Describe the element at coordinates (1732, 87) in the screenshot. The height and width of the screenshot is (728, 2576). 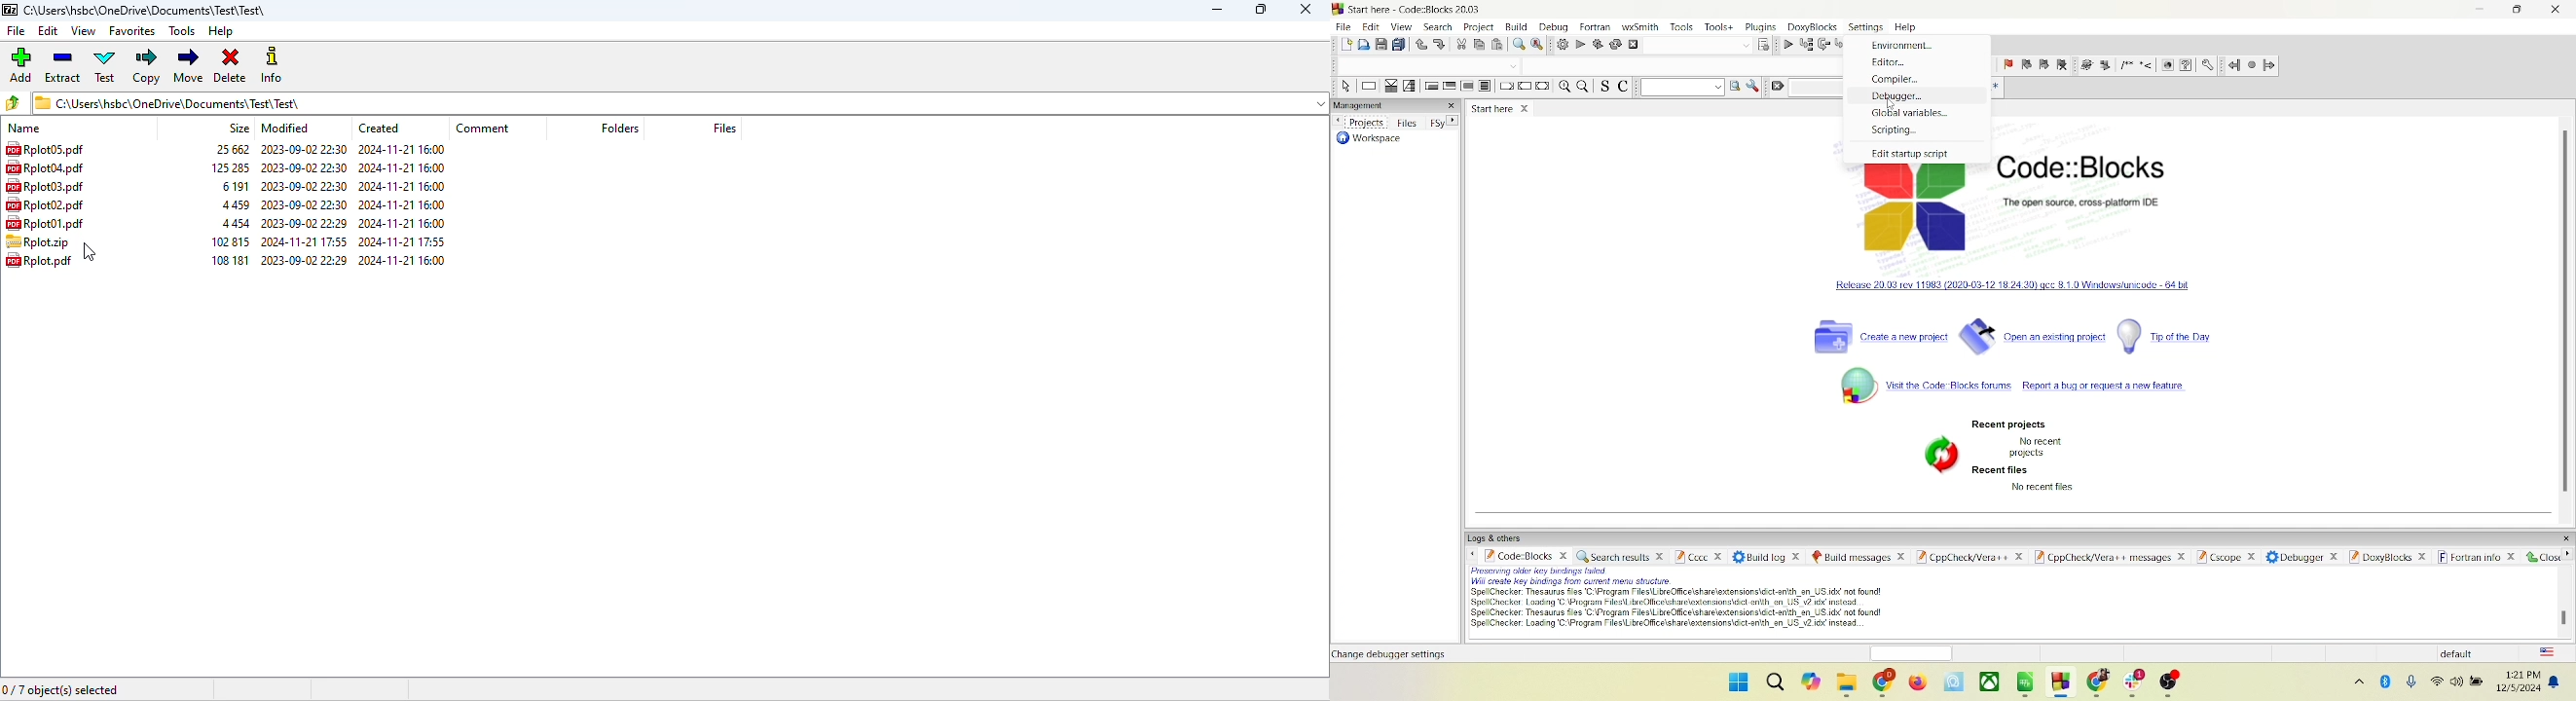
I see `run search` at that location.